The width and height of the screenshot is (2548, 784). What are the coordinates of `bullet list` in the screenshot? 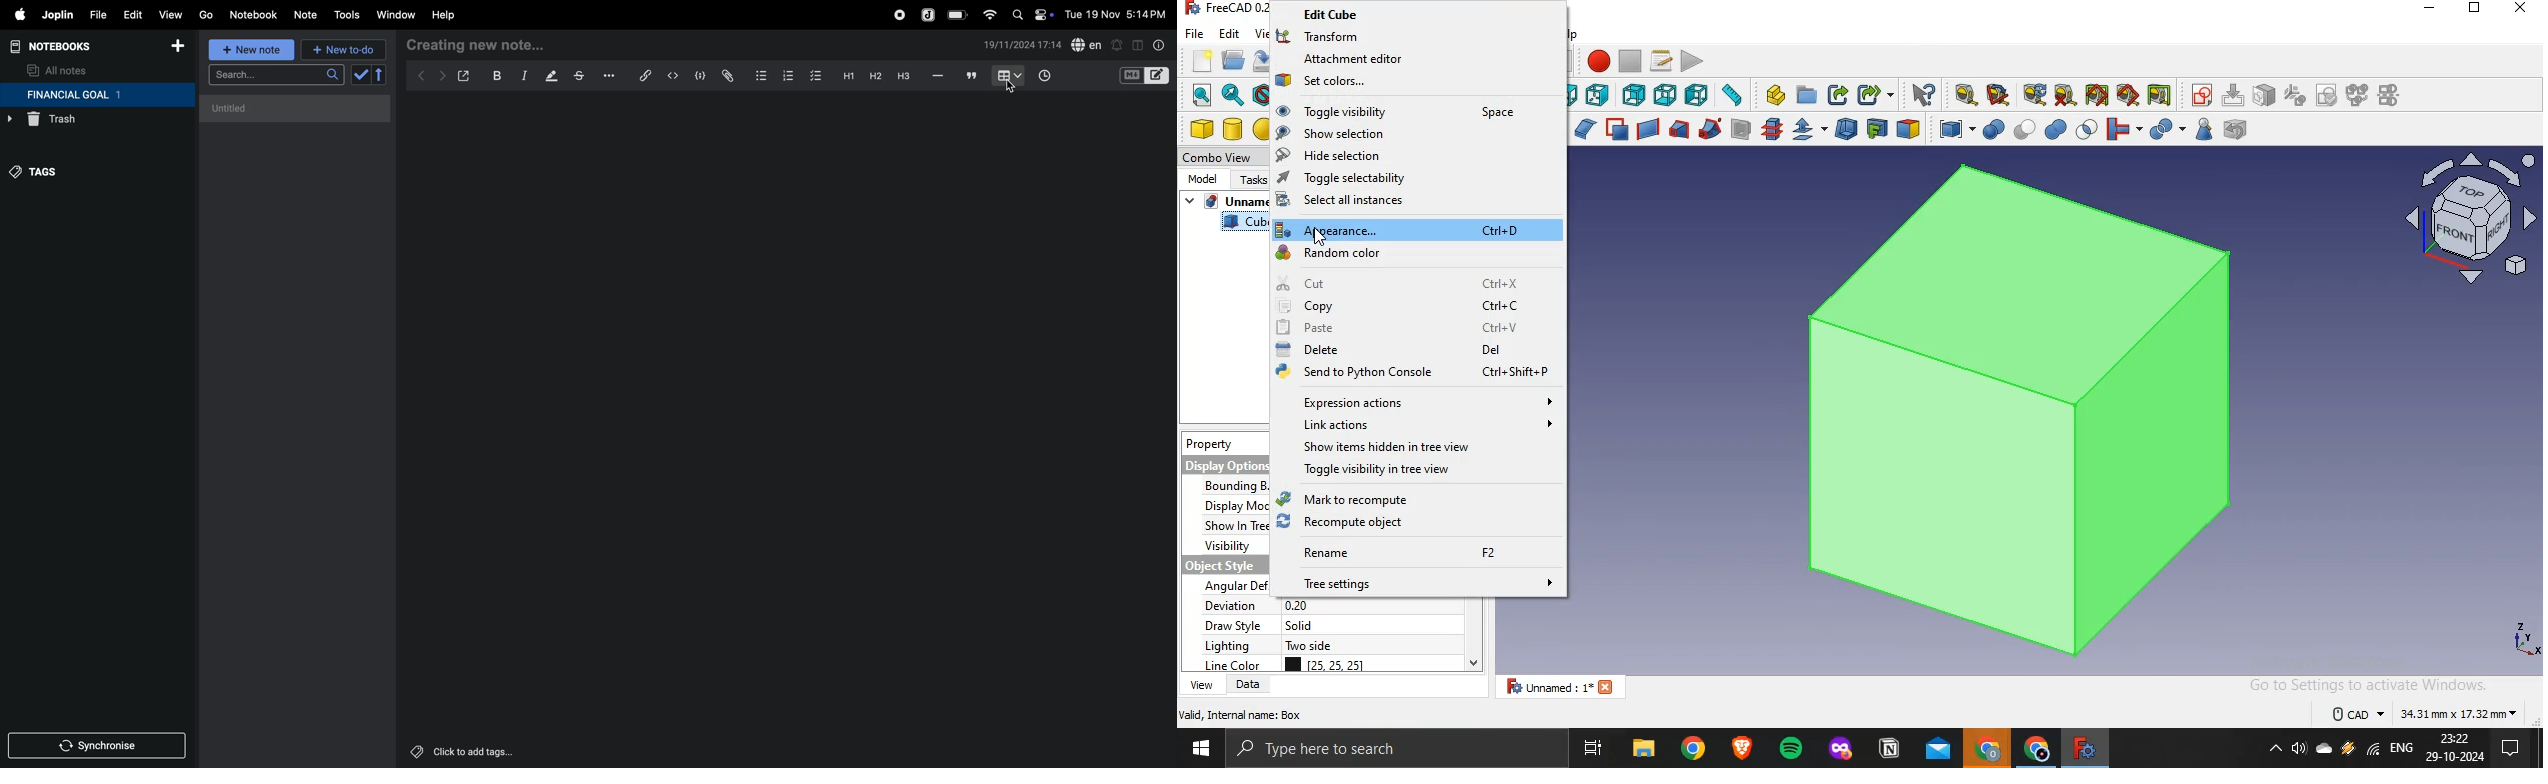 It's located at (761, 74).